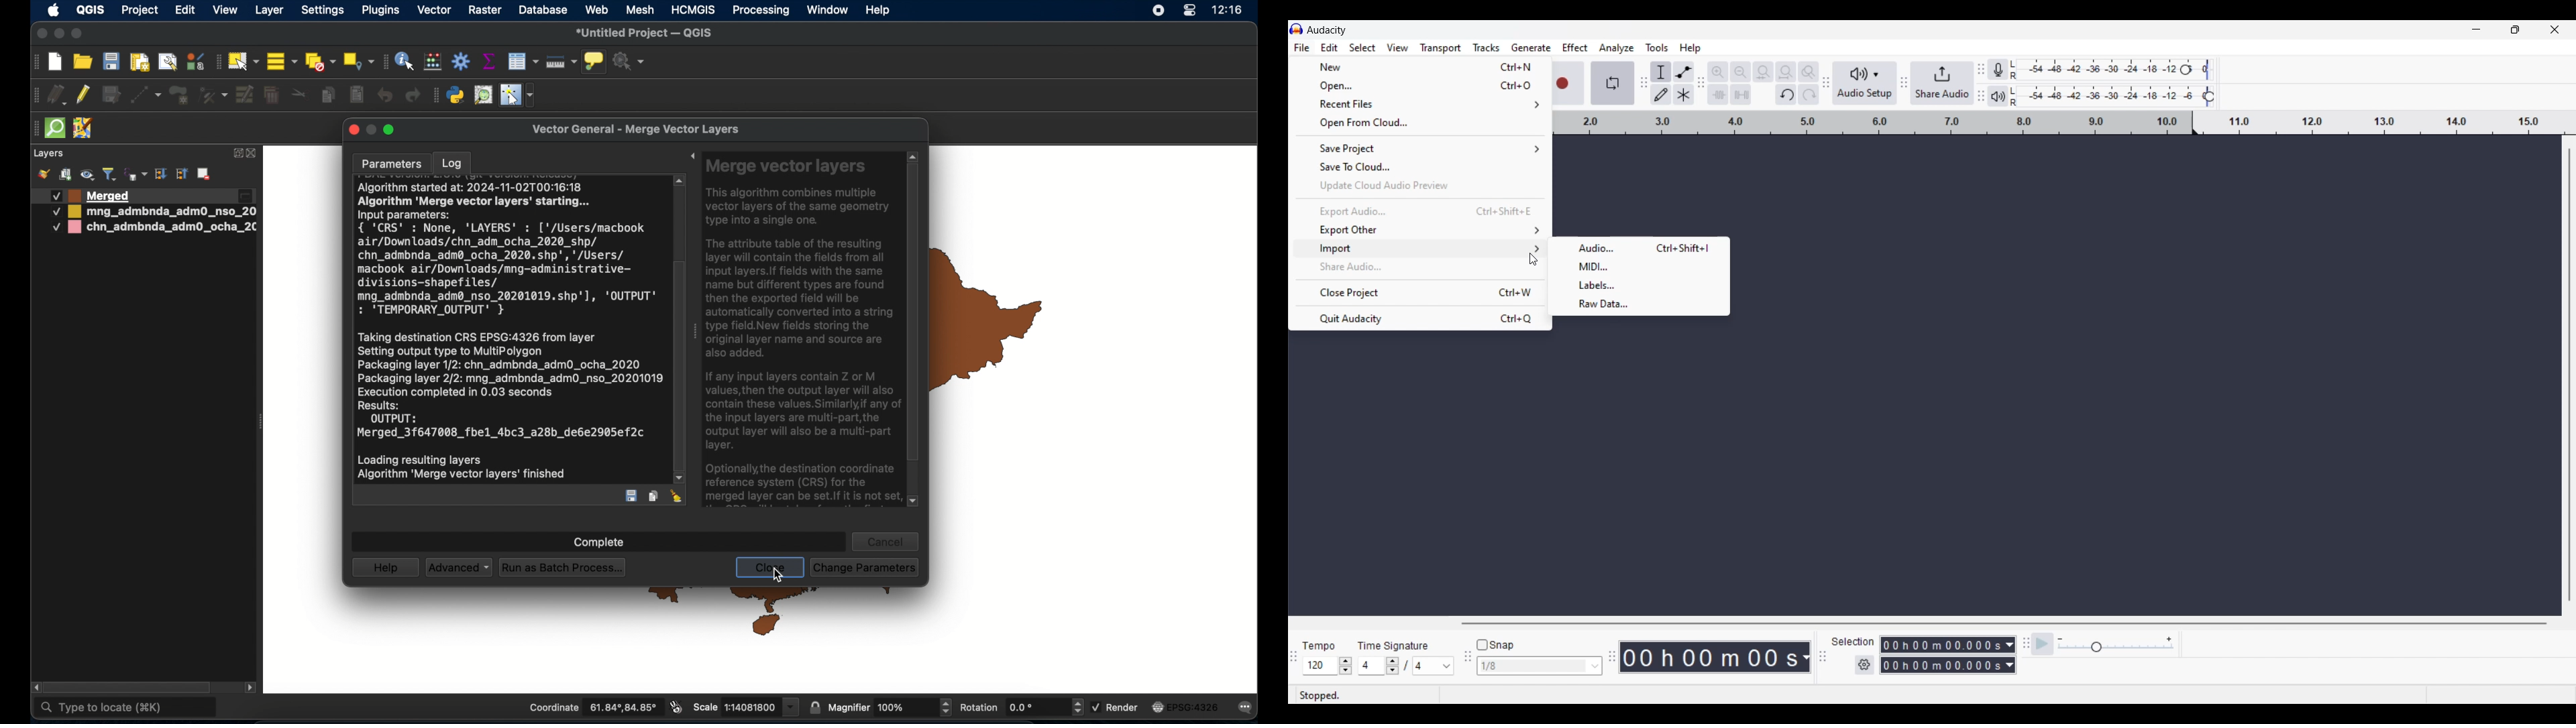  I want to click on 00 h 00 m 00 s, so click(1717, 658).